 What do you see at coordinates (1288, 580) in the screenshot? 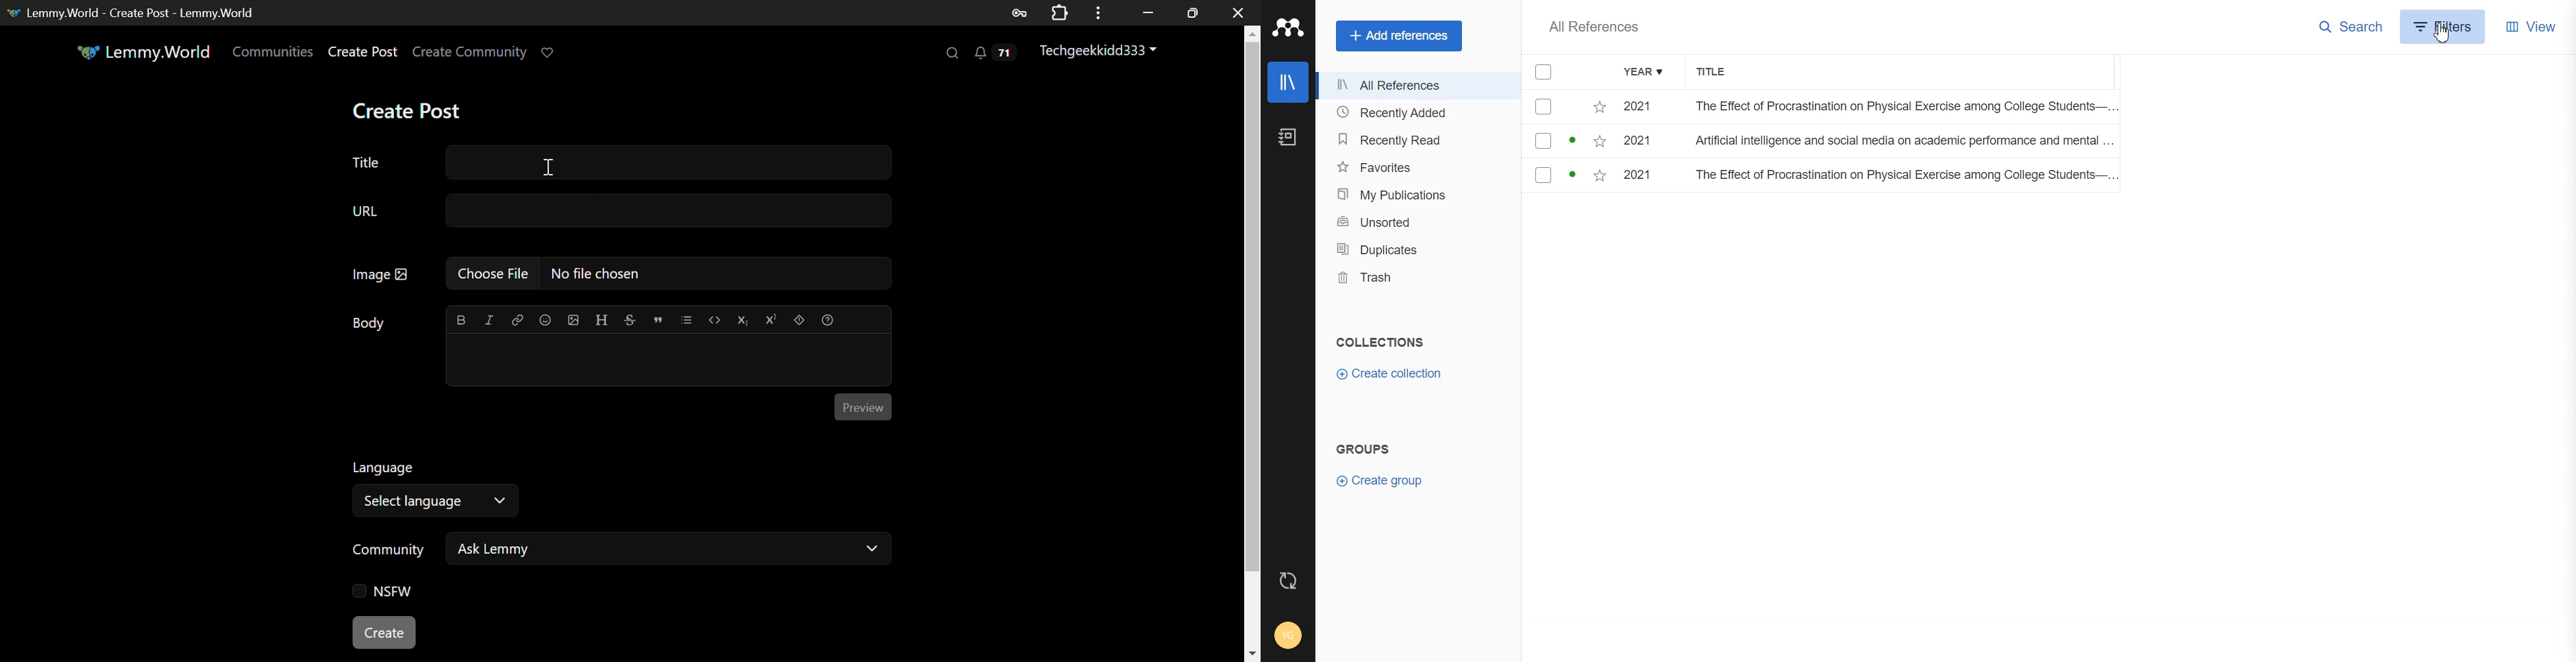
I see `Auto sync` at bounding box center [1288, 580].